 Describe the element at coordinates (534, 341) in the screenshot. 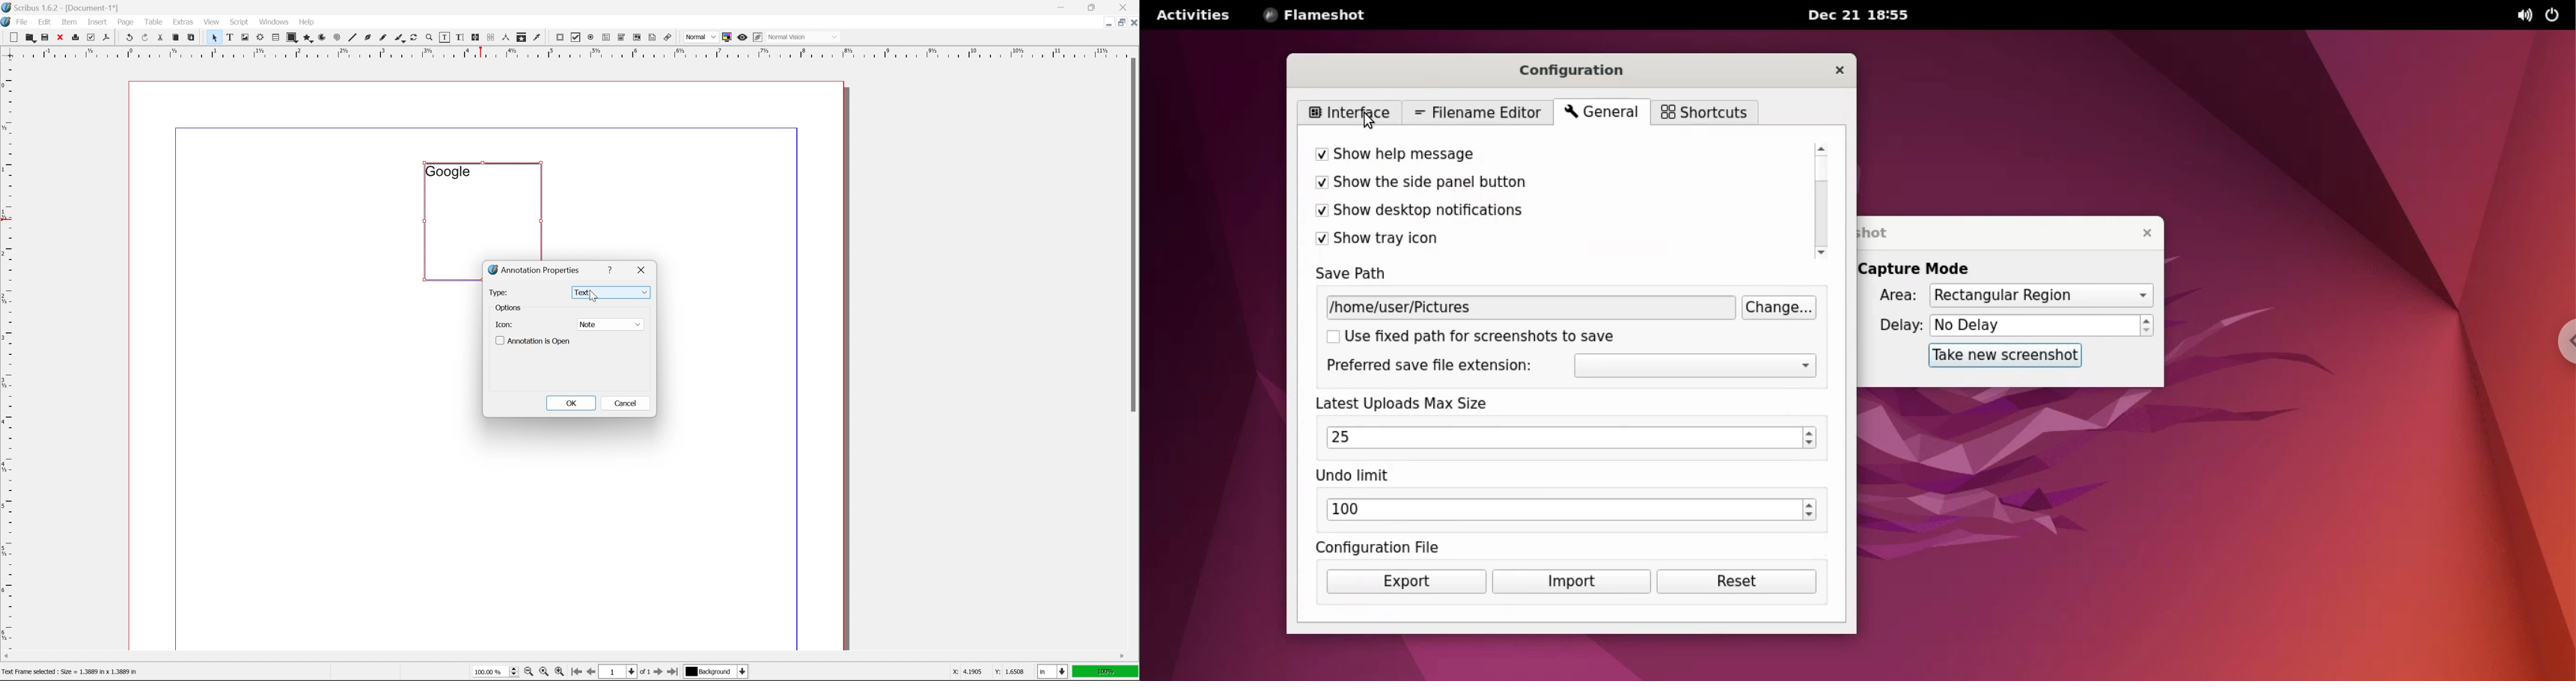

I see `Annotation is open` at that location.